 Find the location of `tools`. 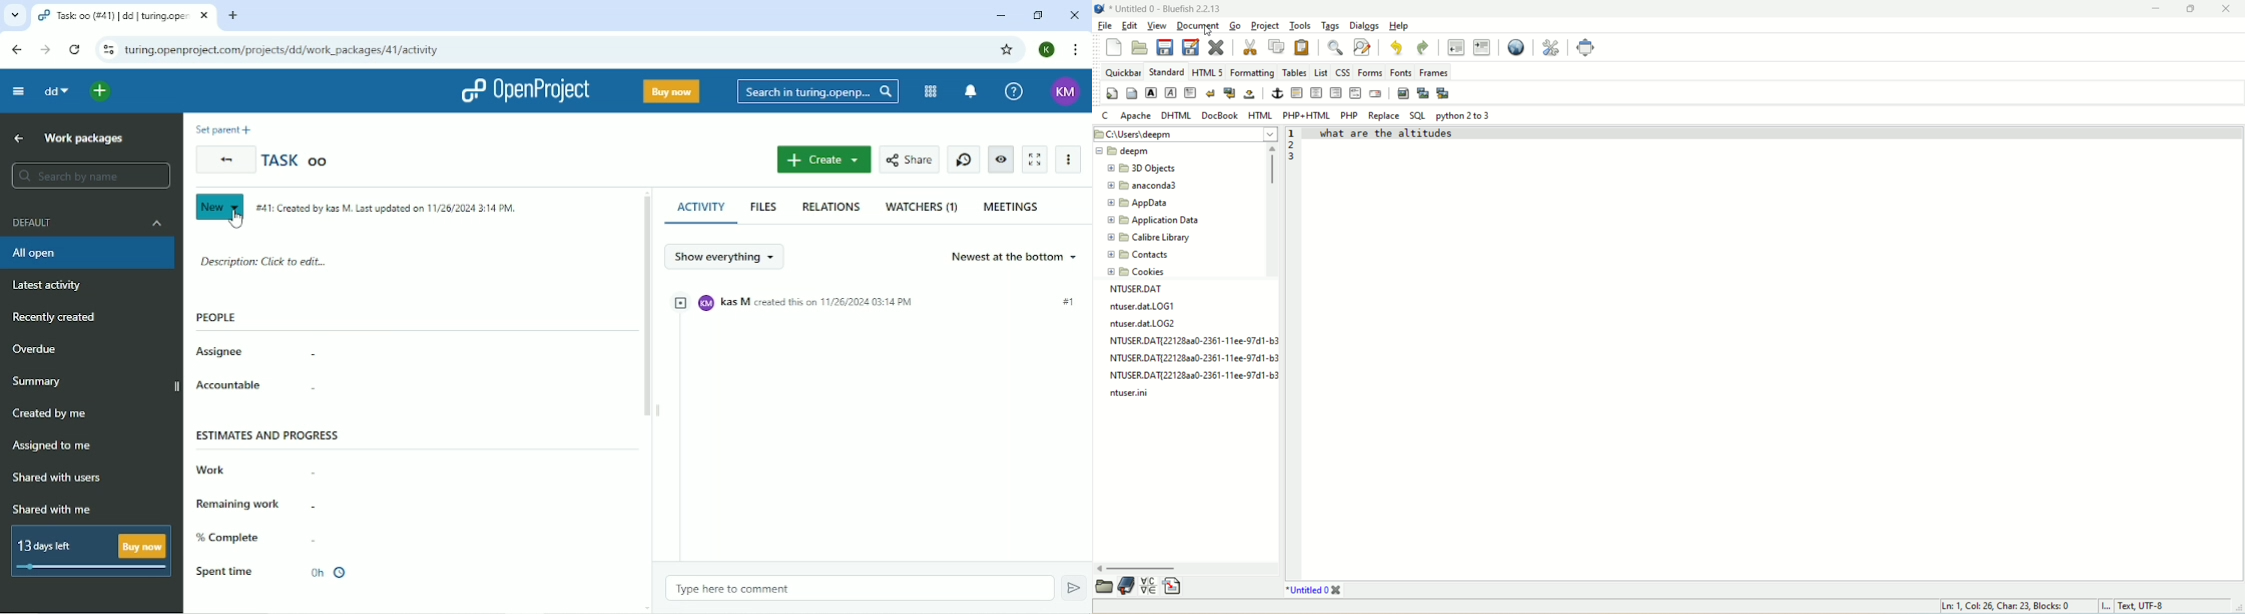

tools is located at coordinates (1301, 26).